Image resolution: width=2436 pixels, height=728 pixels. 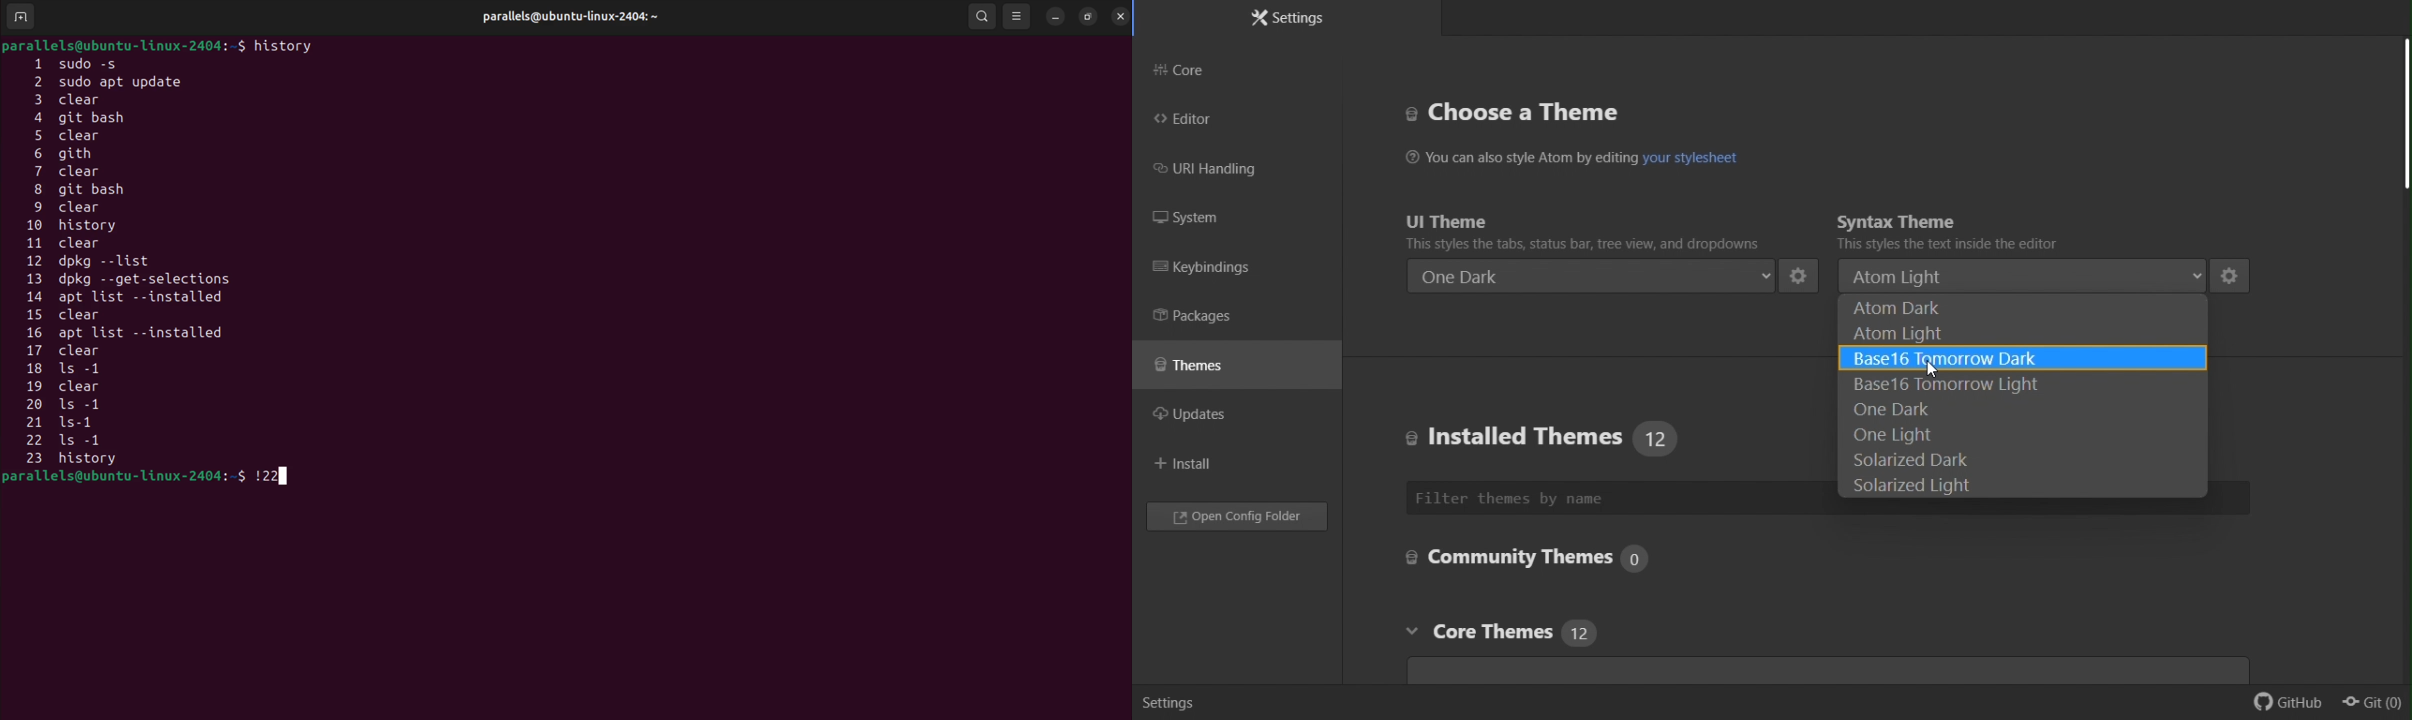 What do you see at coordinates (1539, 559) in the screenshot?
I see `Core settings ` at bounding box center [1539, 559].